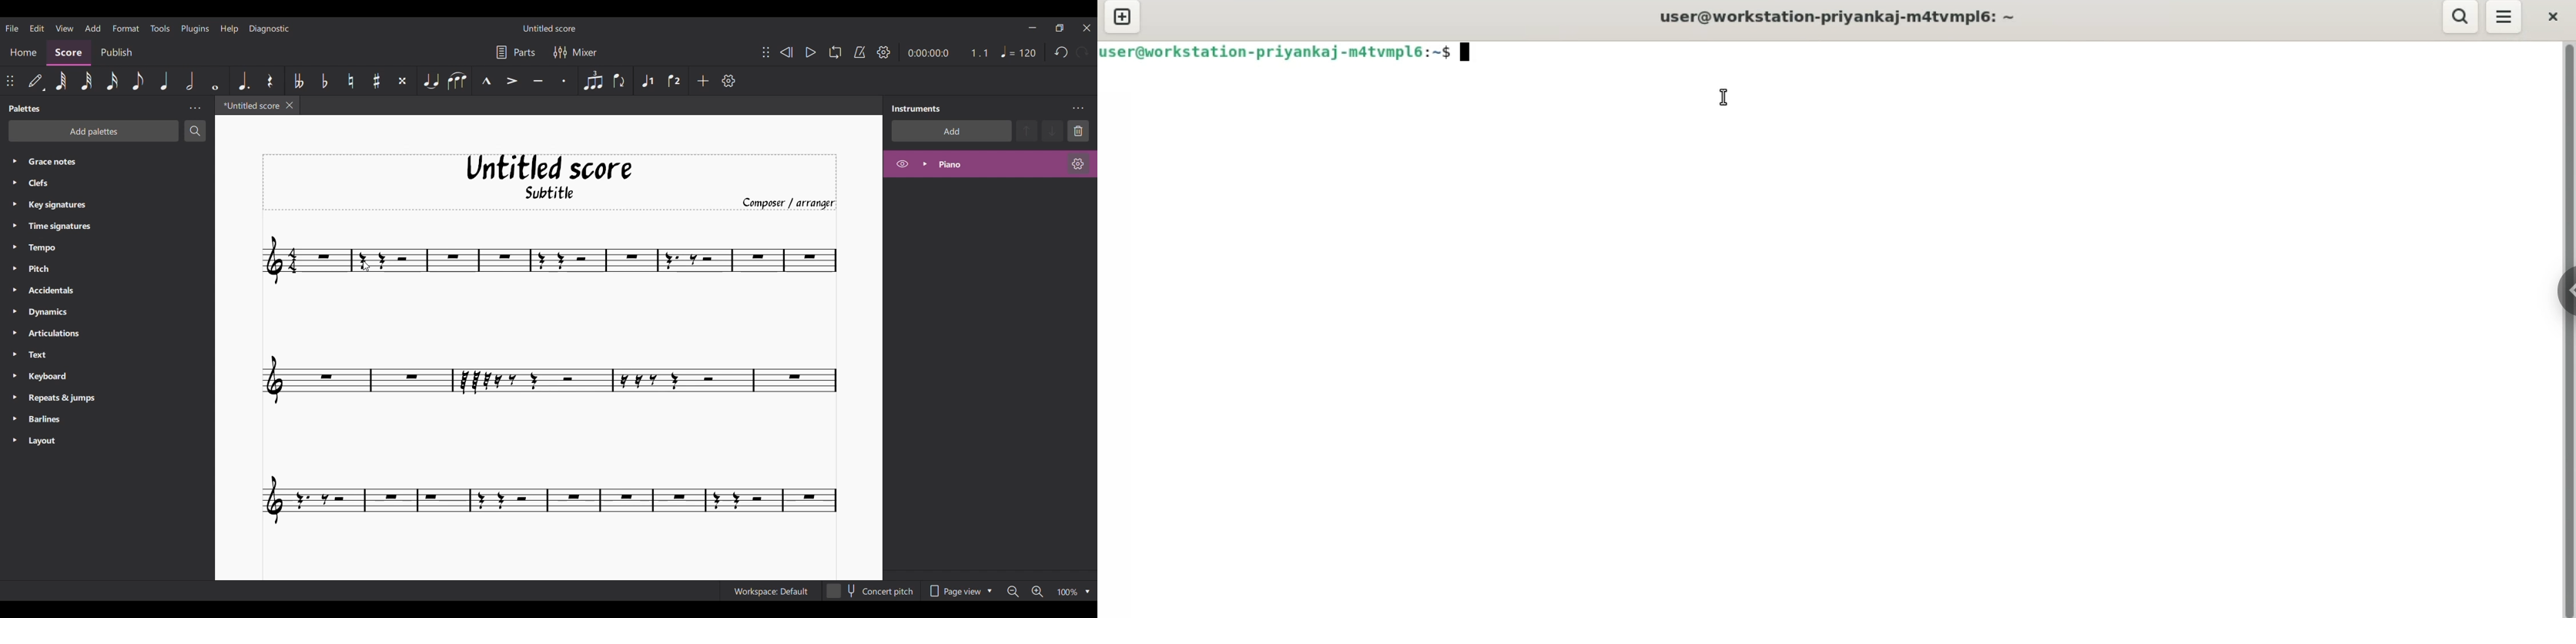 The width and height of the screenshot is (2576, 644). Describe the element at coordinates (161, 27) in the screenshot. I see `Tools menu` at that location.